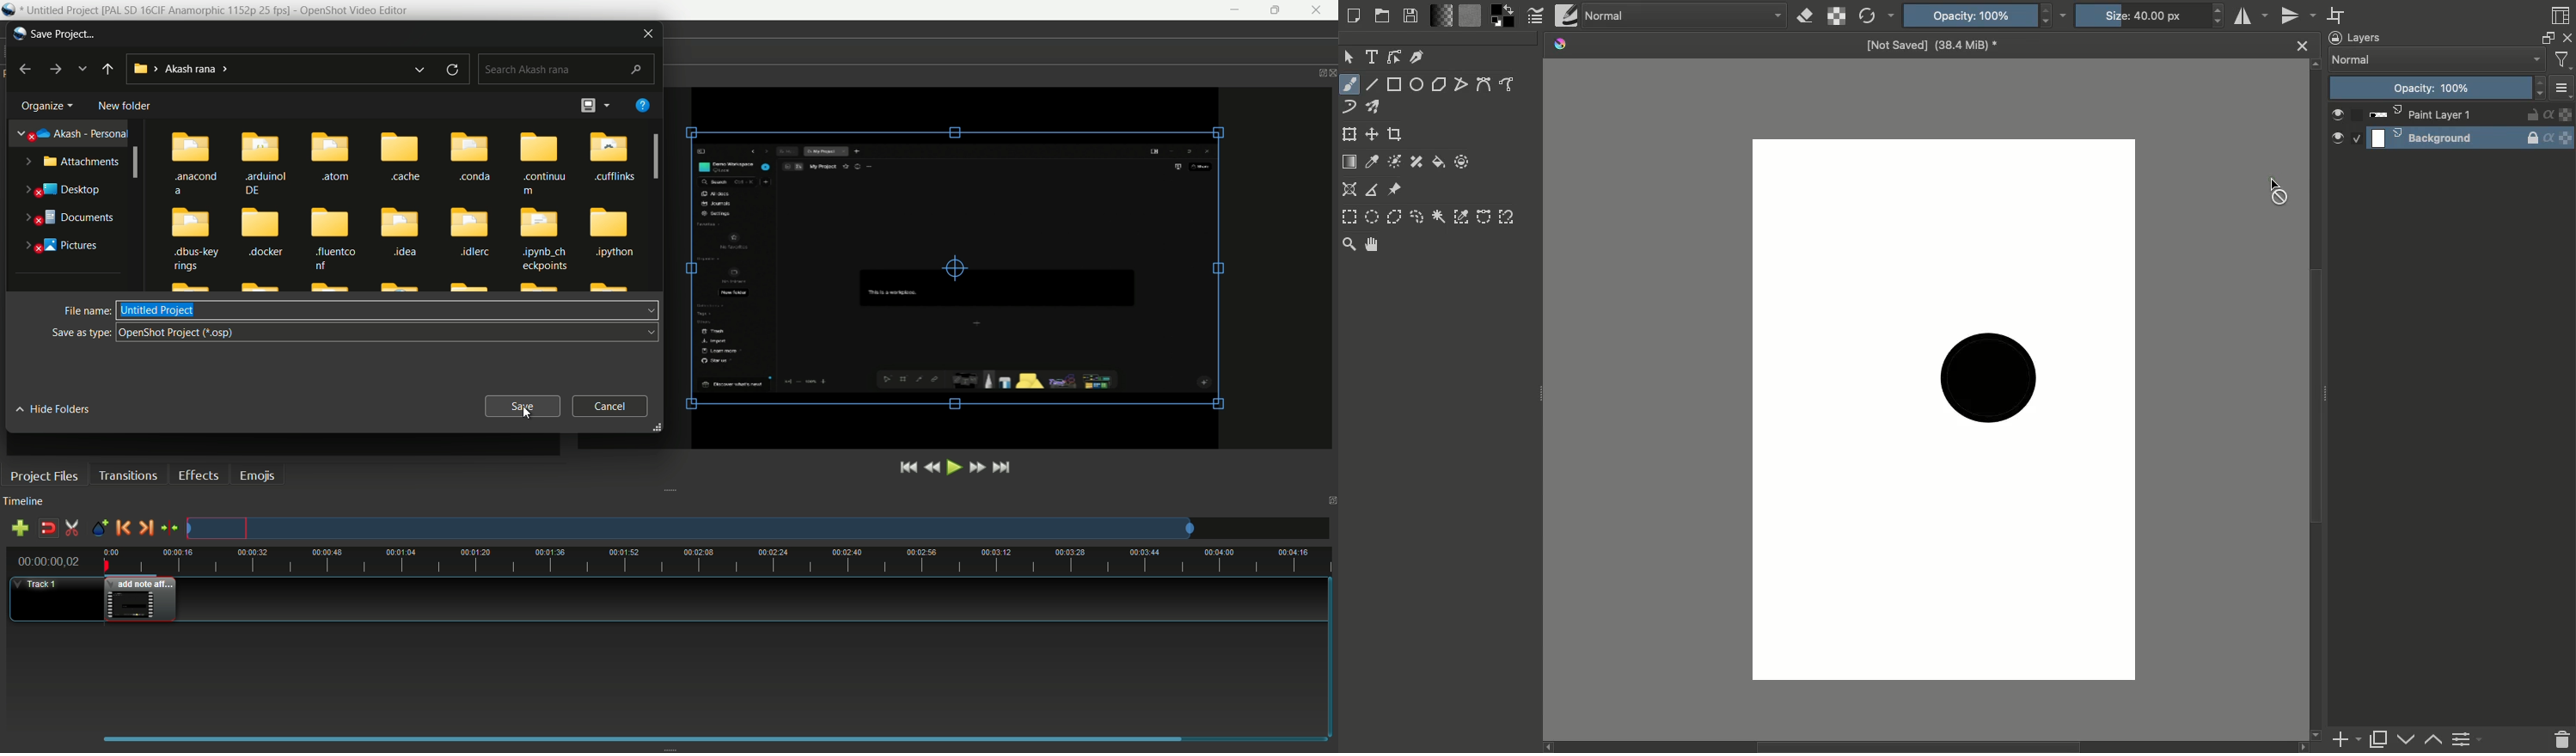  Describe the element at coordinates (609, 107) in the screenshot. I see `more options` at that location.